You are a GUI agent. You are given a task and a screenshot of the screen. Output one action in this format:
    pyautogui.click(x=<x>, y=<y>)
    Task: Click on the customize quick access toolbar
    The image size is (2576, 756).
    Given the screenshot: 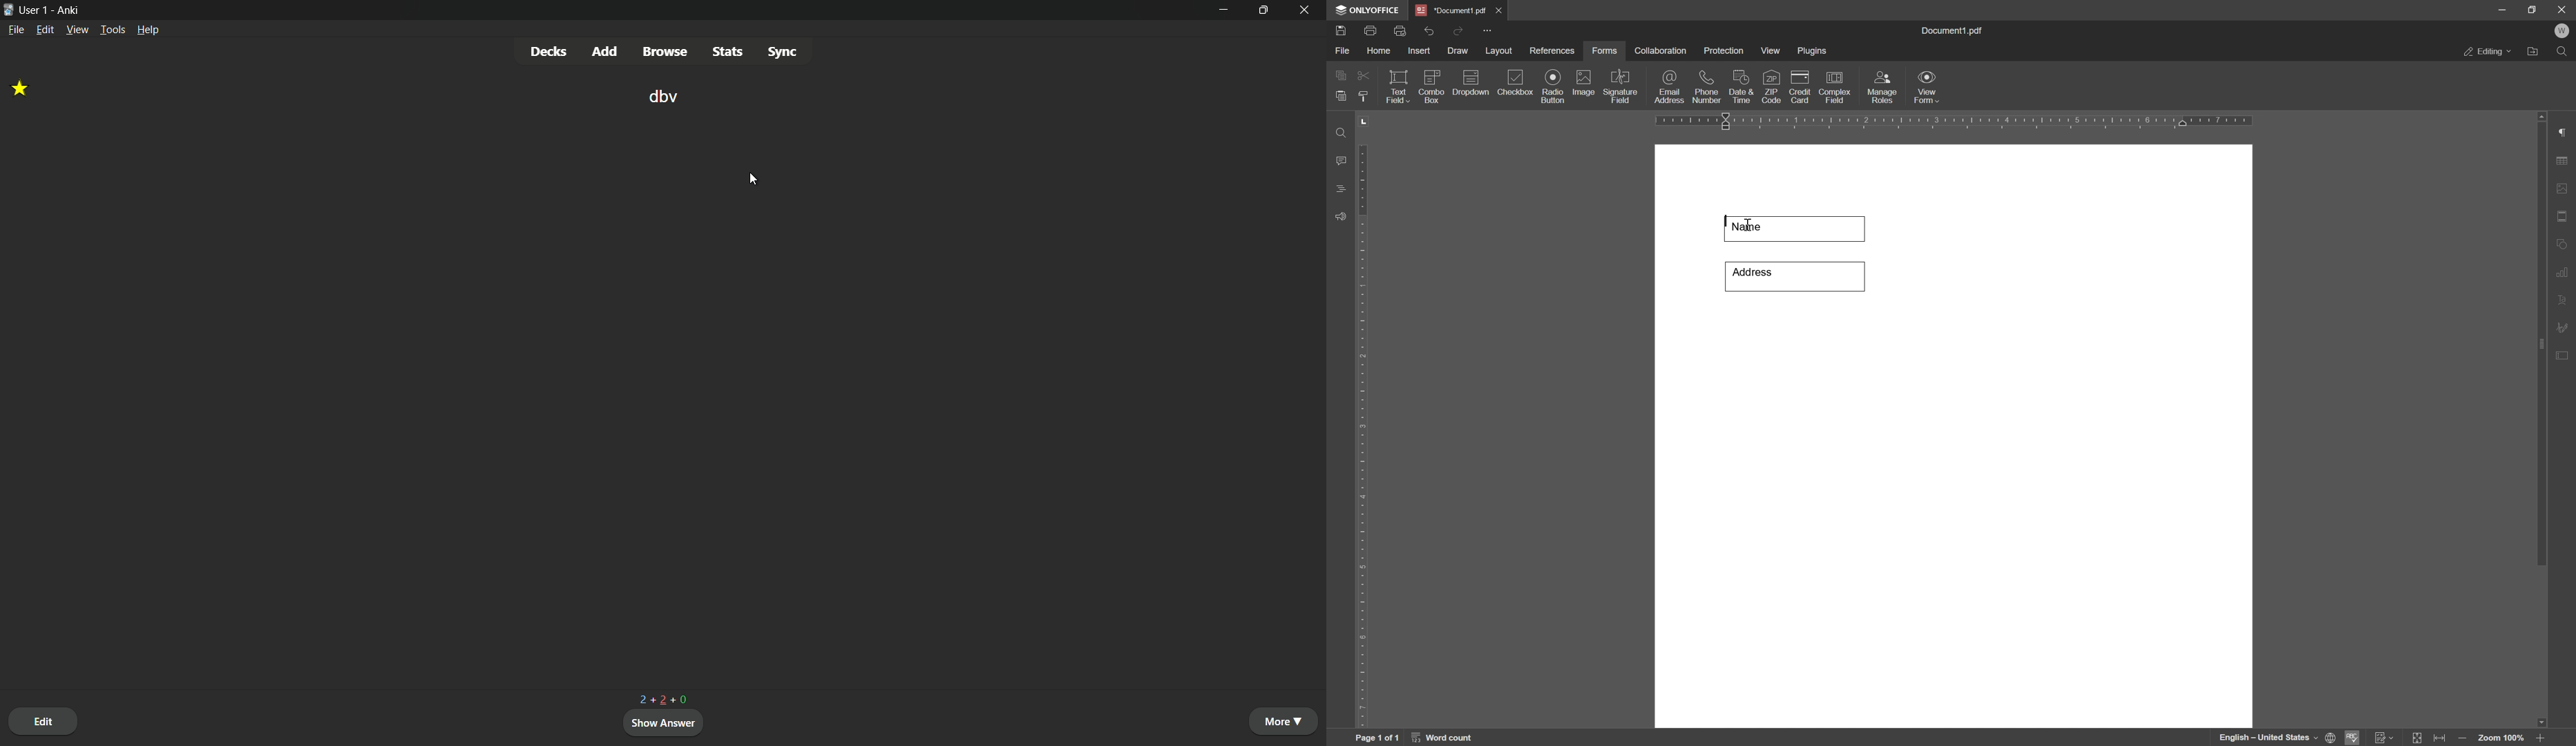 What is the action you would take?
    pyautogui.click(x=1489, y=30)
    